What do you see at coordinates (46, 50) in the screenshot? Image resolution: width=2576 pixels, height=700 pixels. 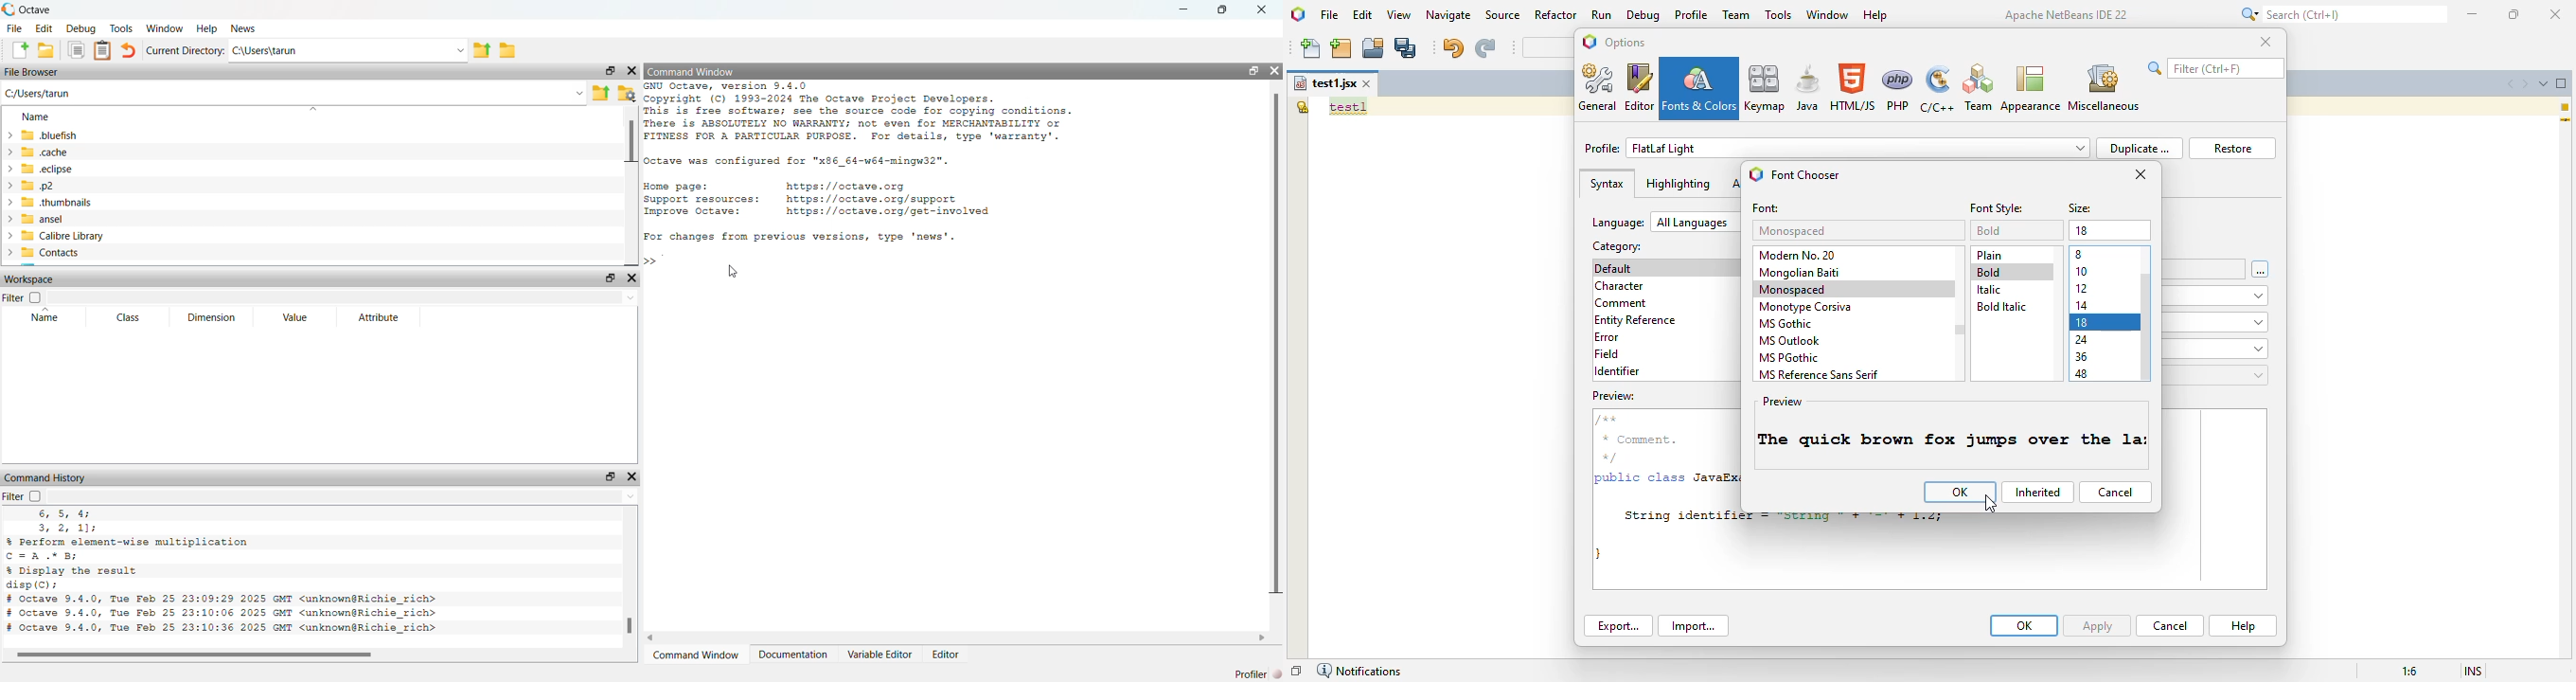 I see `Open Folder` at bounding box center [46, 50].